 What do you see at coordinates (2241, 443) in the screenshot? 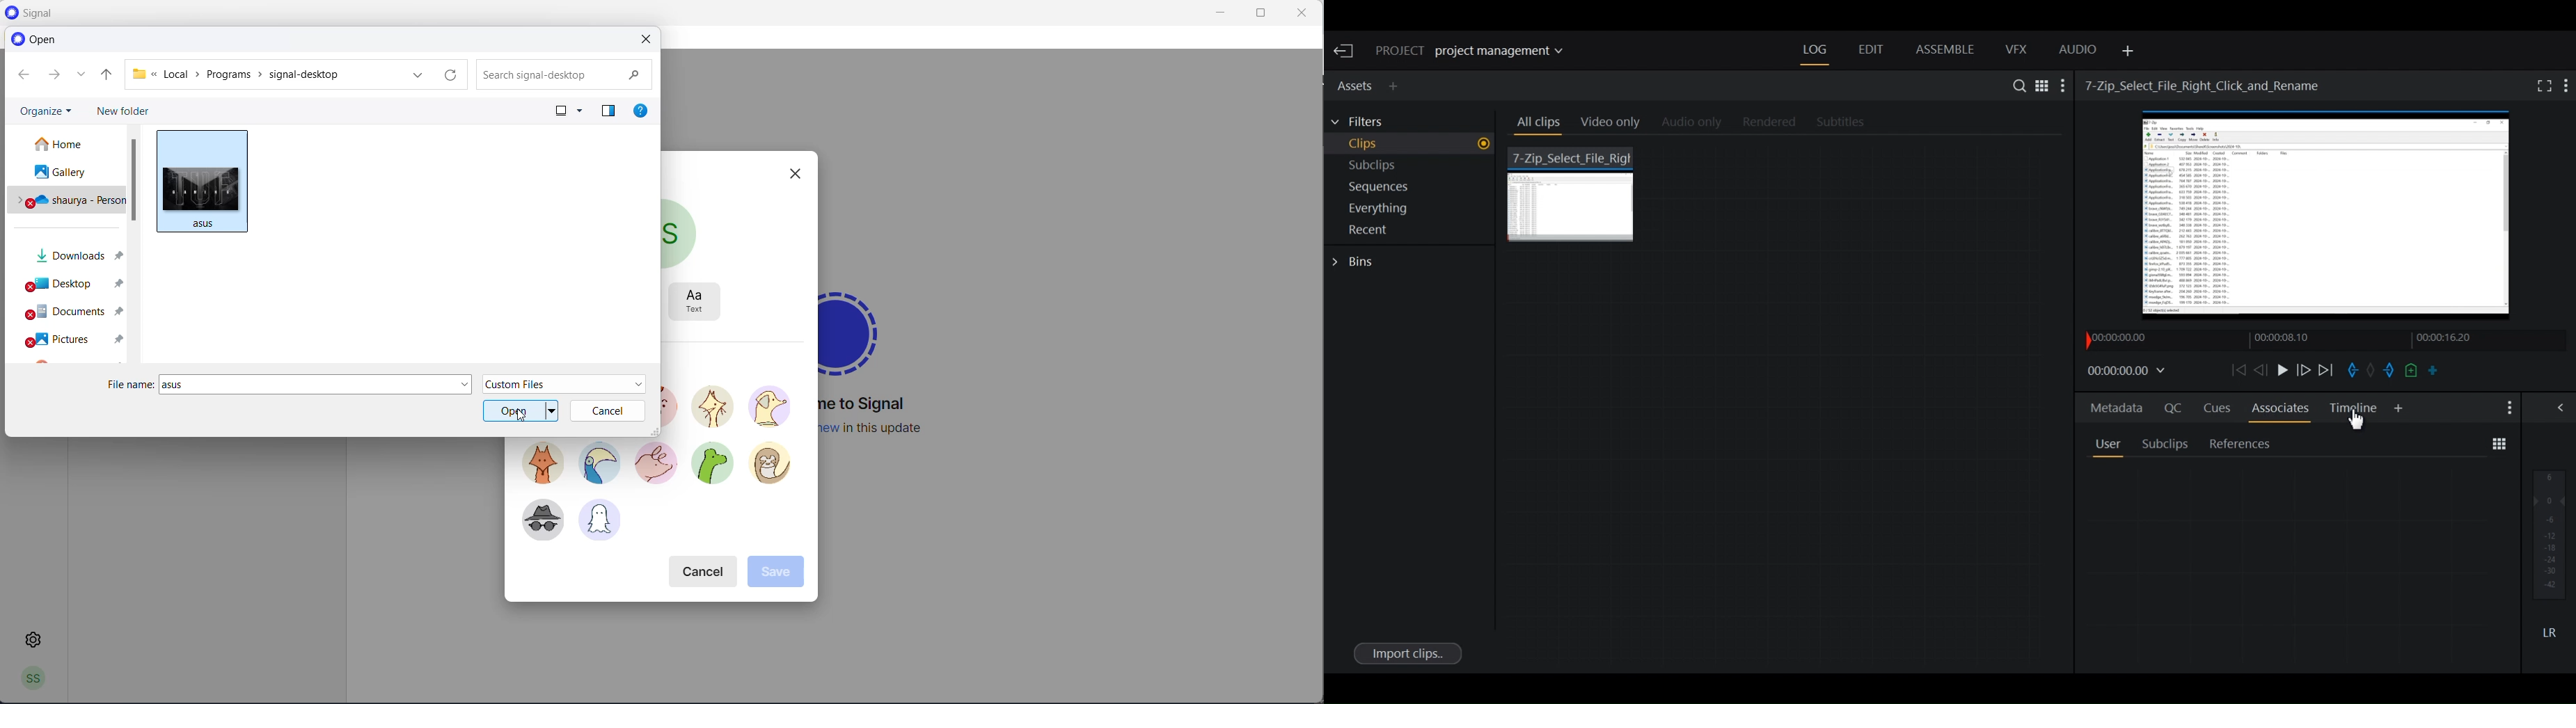
I see `References` at bounding box center [2241, 443].